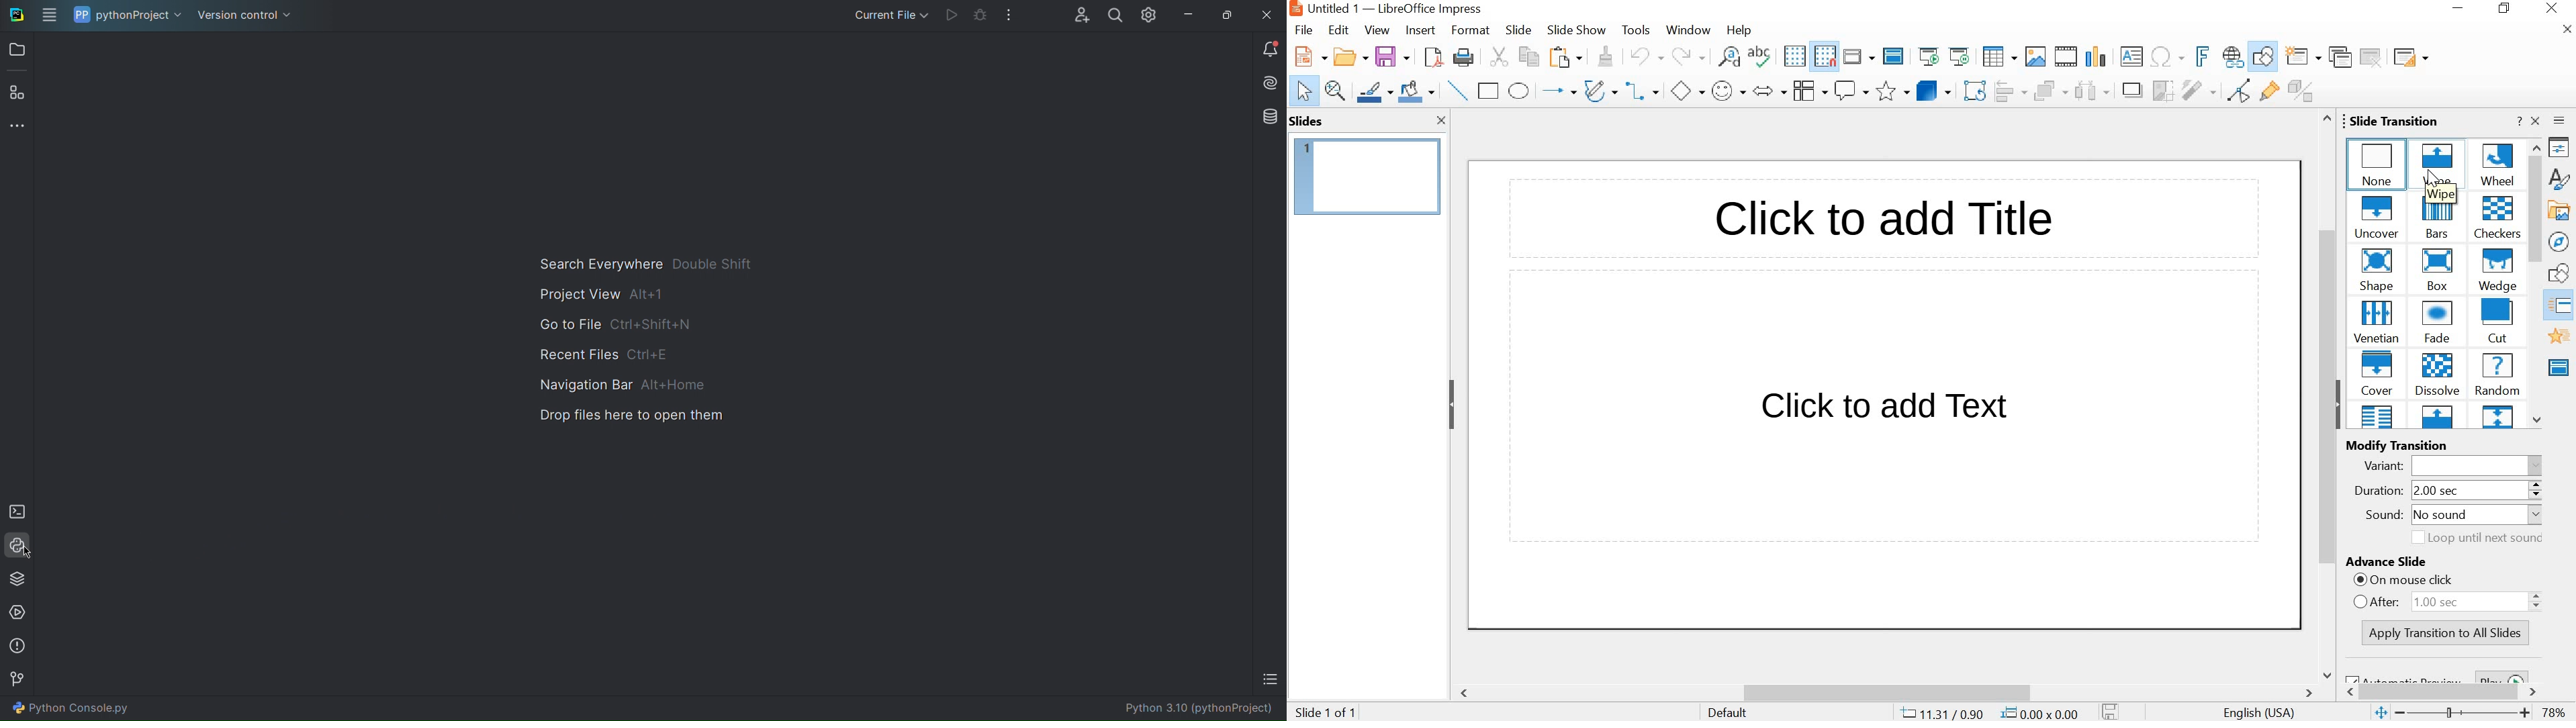  Describe the element at coordinates (1730, 56) in the screenshot. I see `Find and Replace` at that location.